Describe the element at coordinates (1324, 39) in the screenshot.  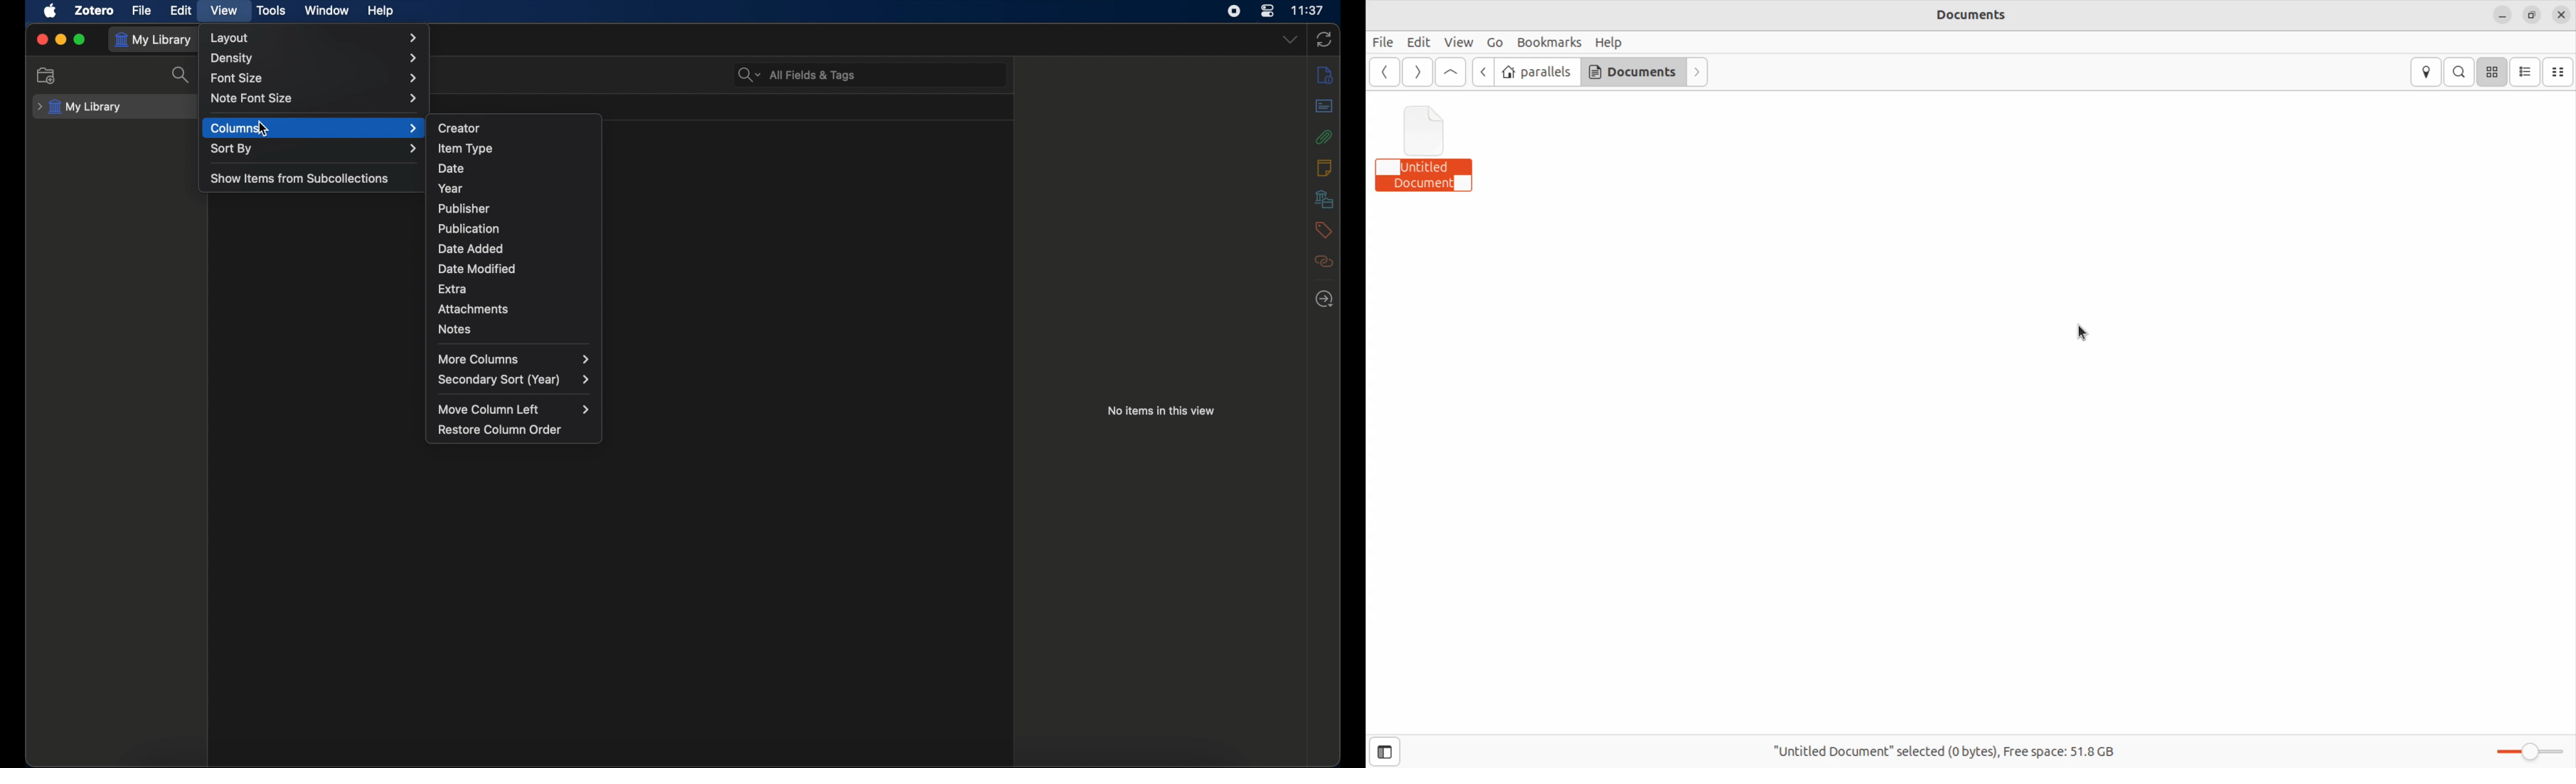
I see `sync` at that location.